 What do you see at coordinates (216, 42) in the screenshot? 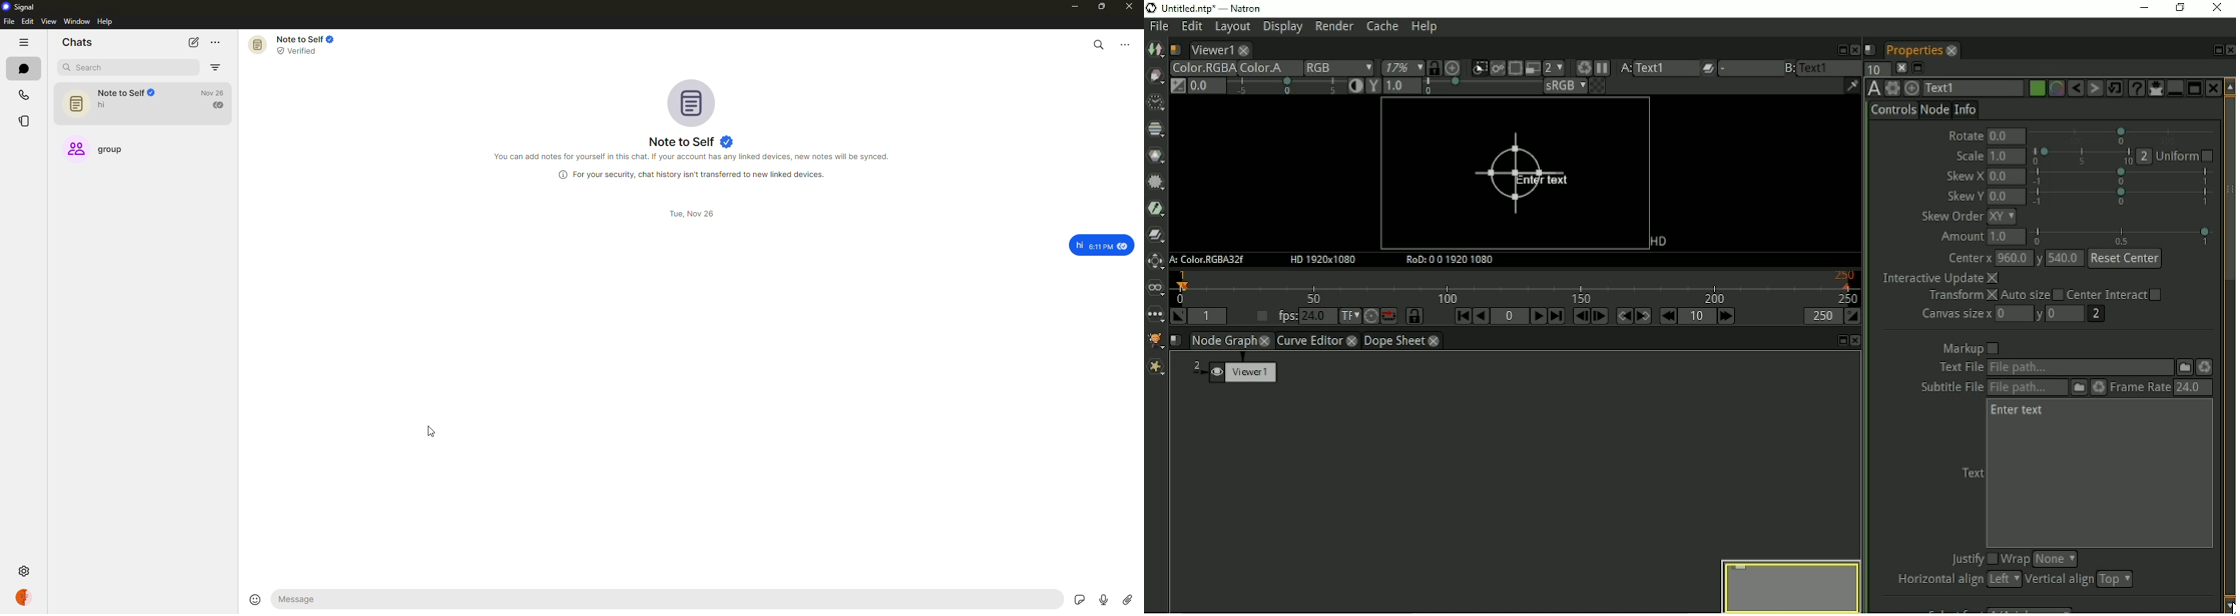
I see `more` at bounding box center [216, 42].